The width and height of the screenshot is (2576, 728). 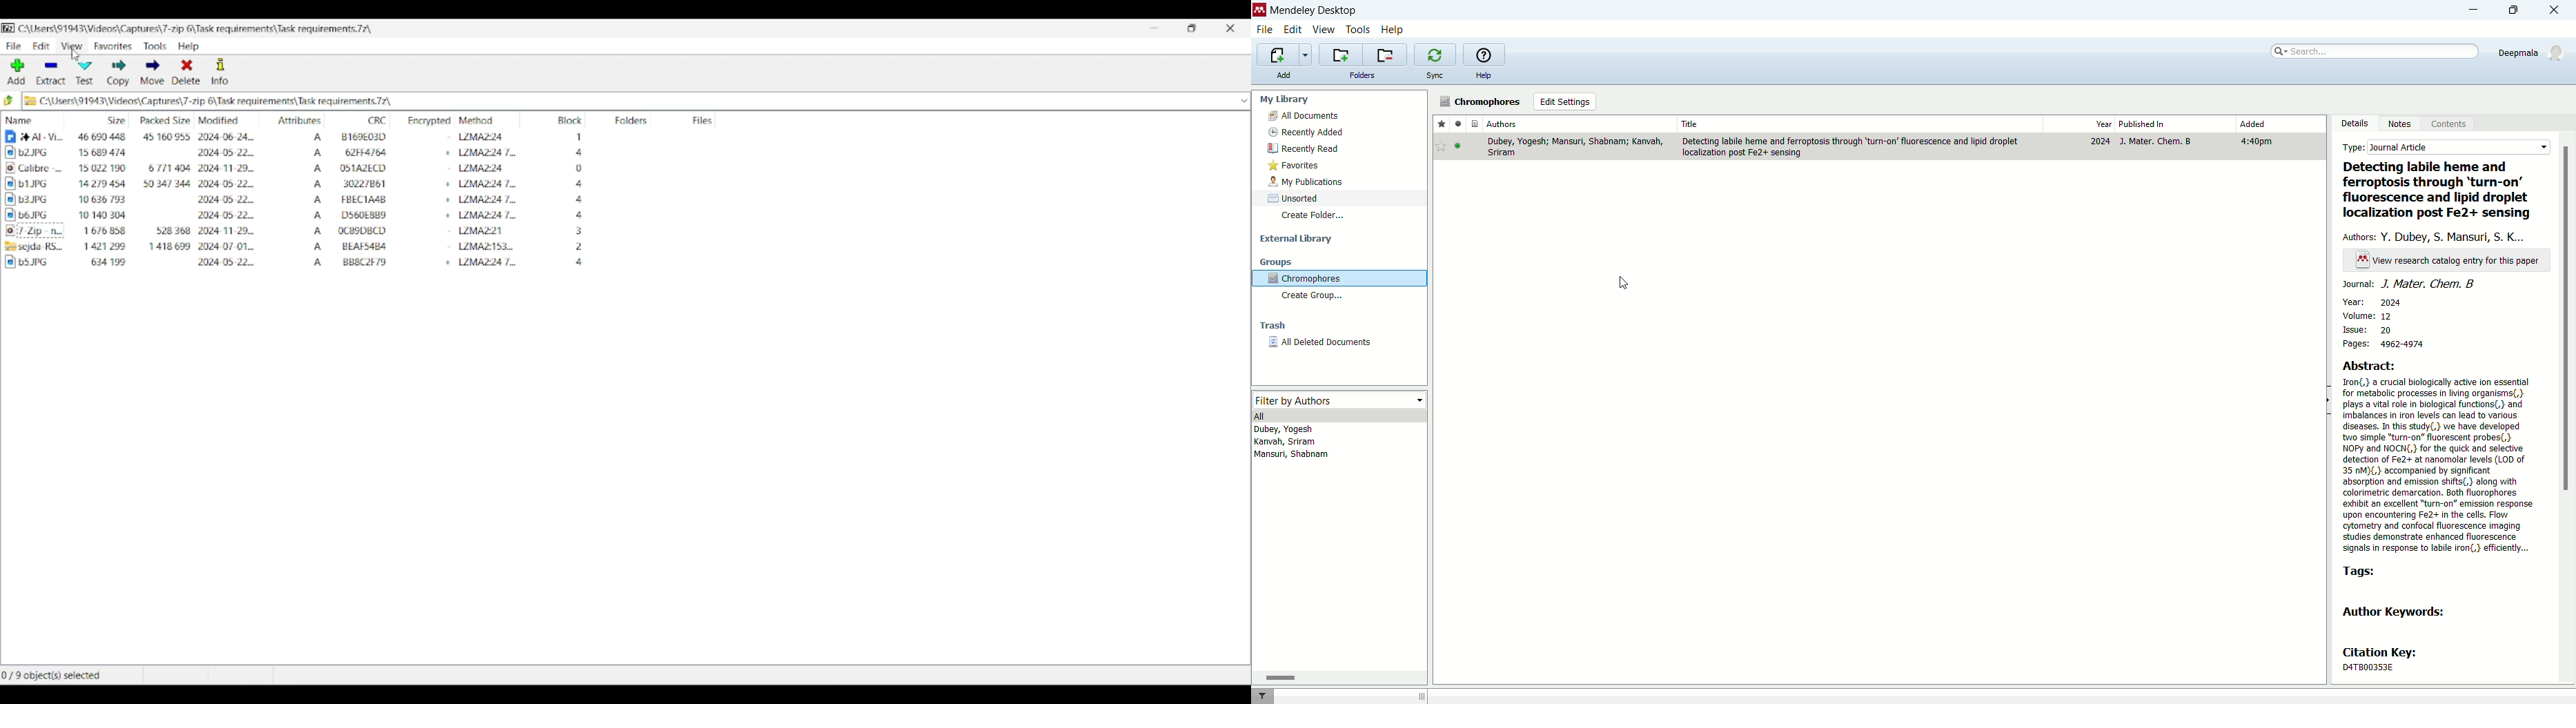 I want to click on view, so click(x=1324, y=30).